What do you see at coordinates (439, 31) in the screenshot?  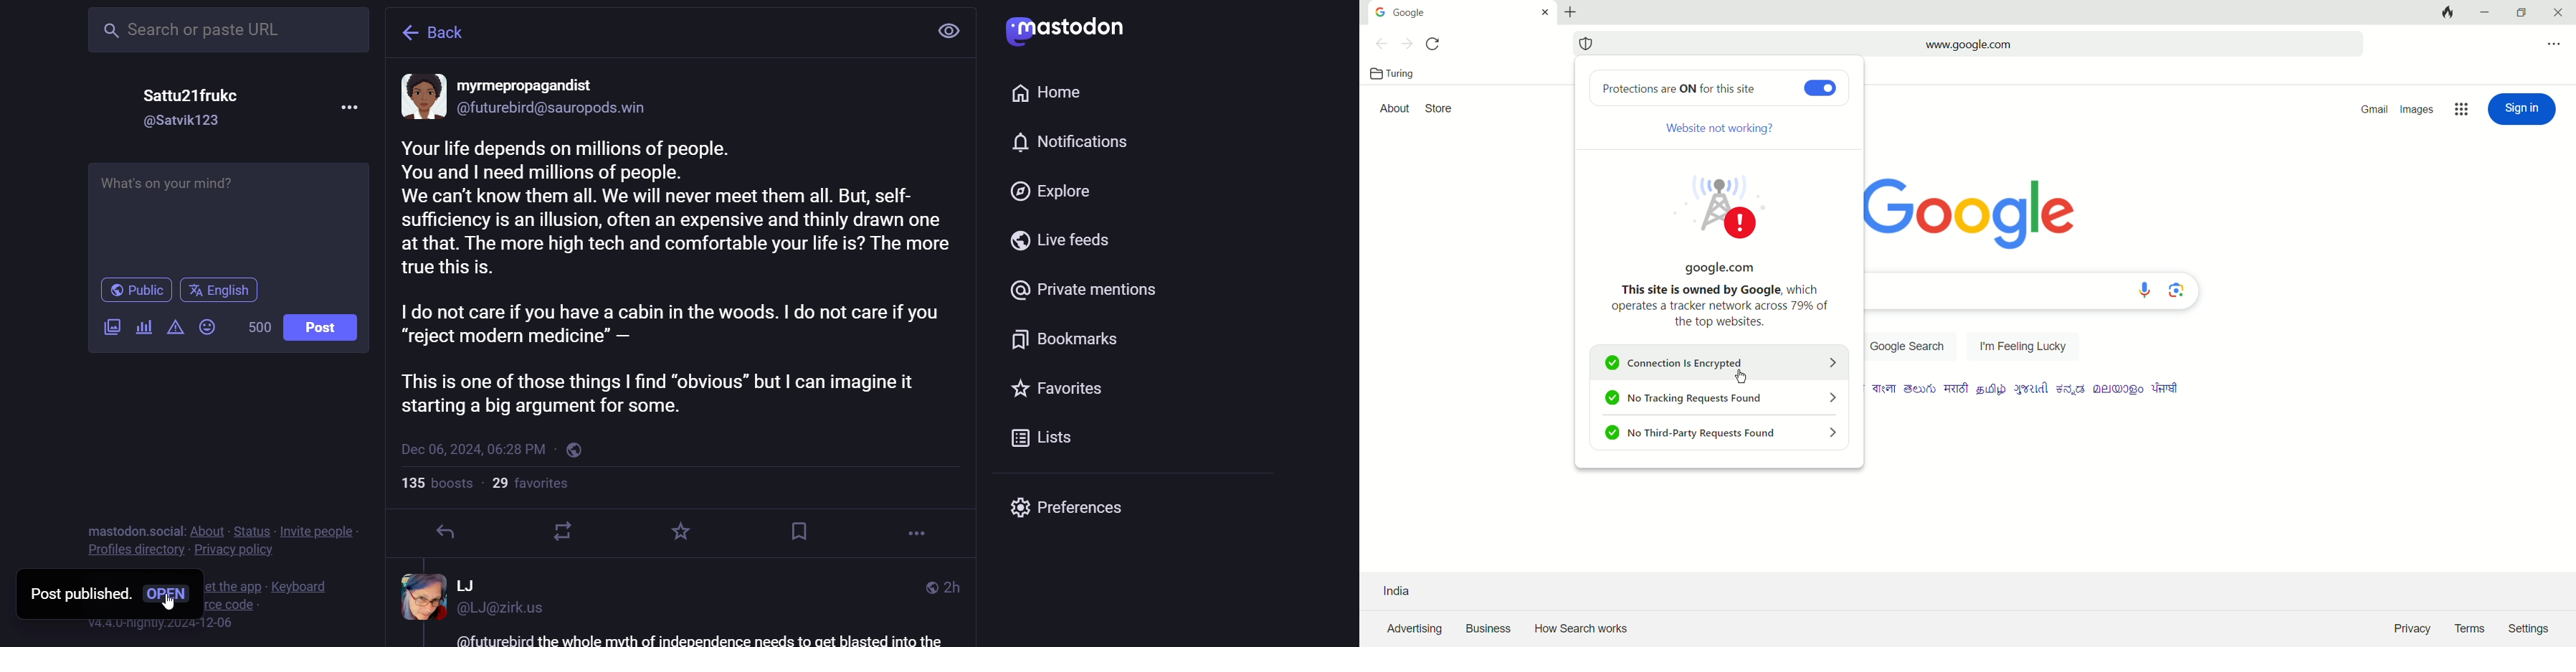 I see `back` at bounding box center [439, 31].